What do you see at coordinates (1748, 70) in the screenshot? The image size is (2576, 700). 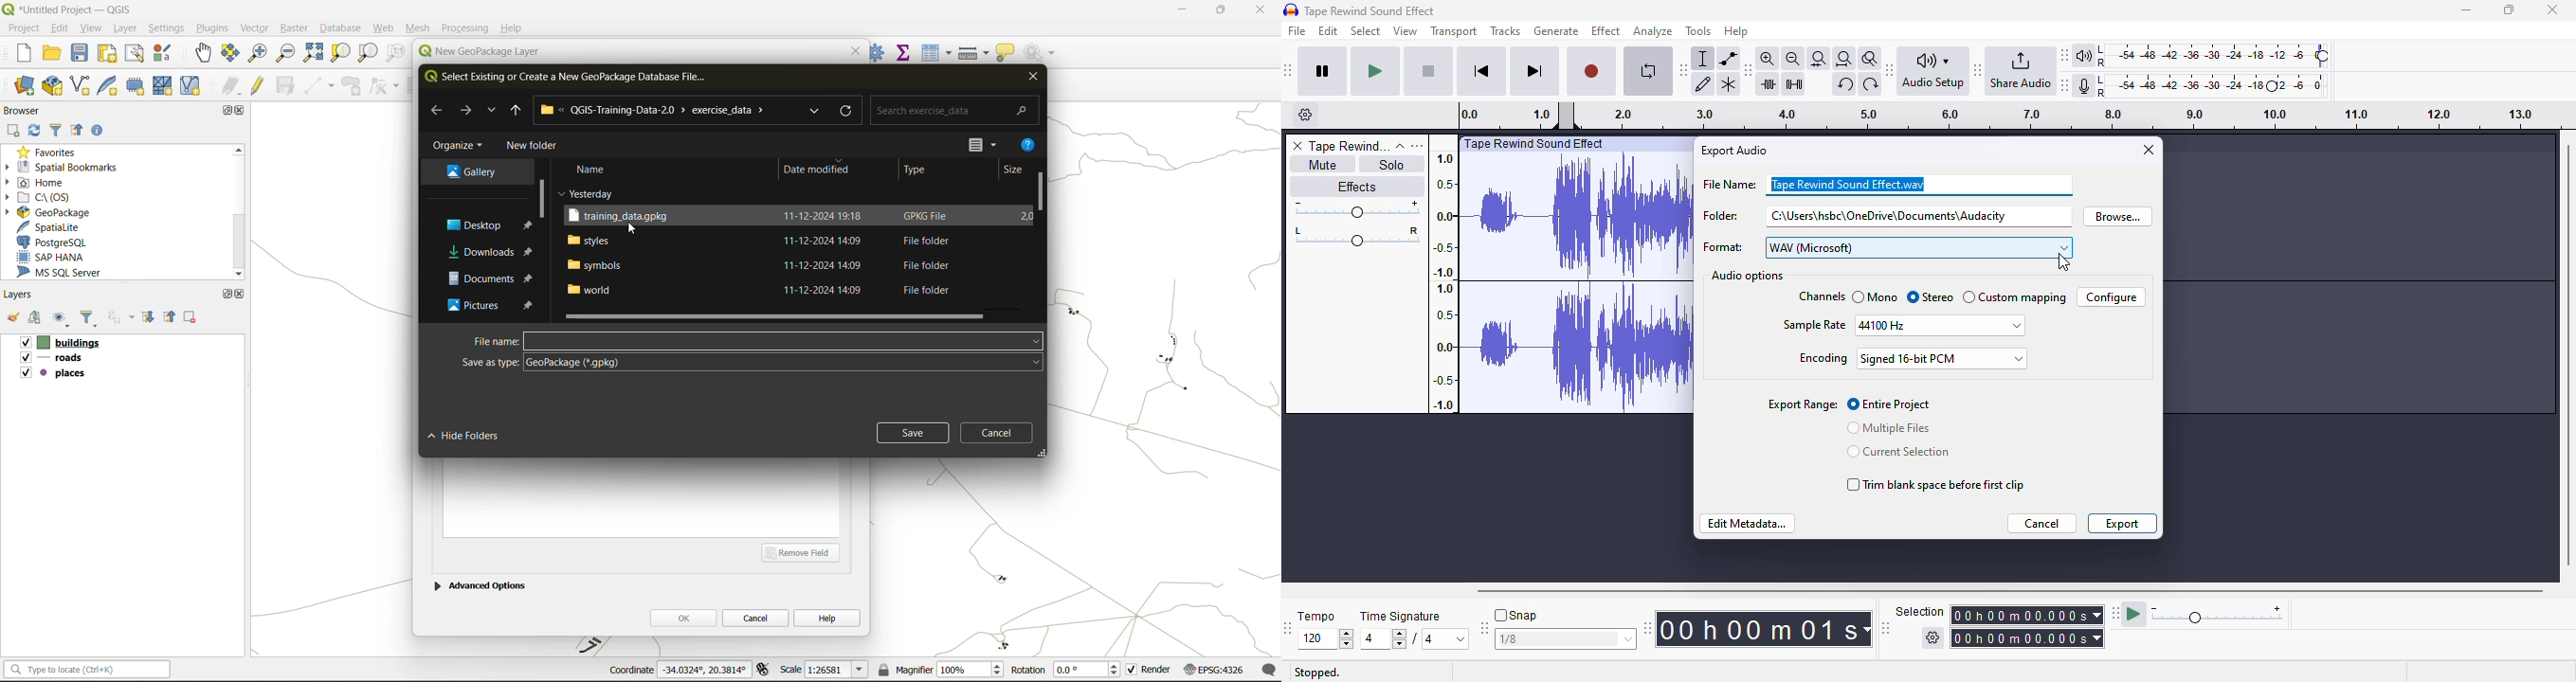 I see `audacity edit toolbar` at bounding box center [1748, 70].